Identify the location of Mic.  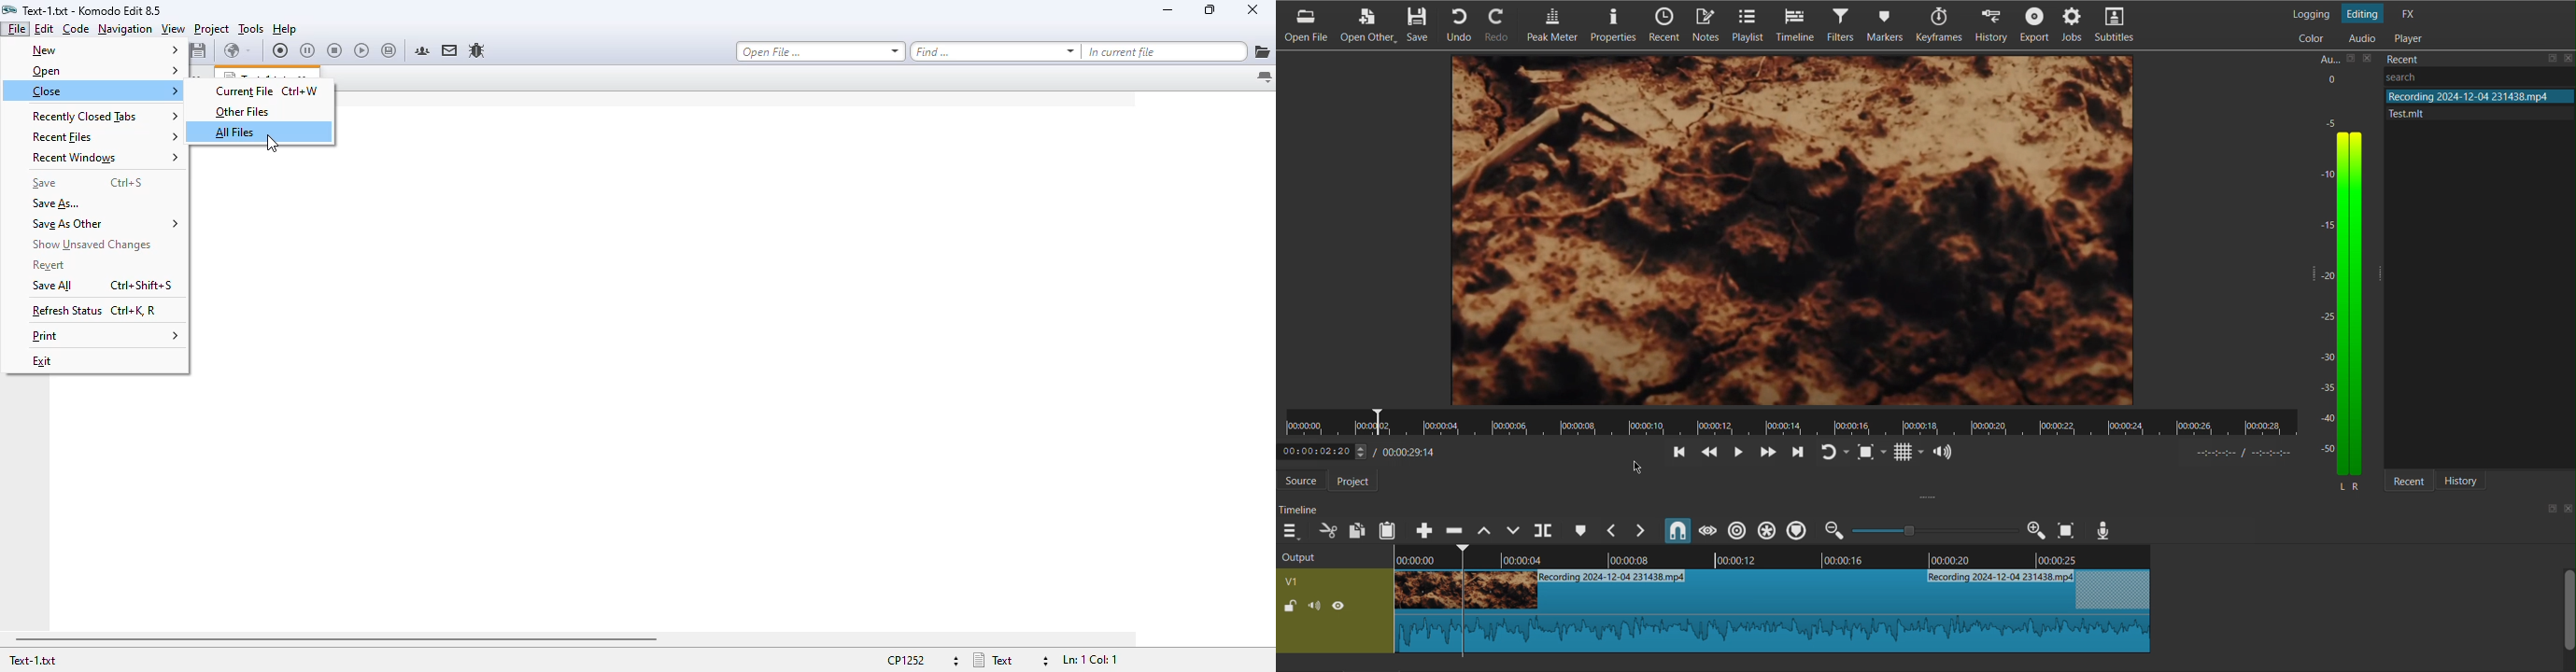
(2104, 530).